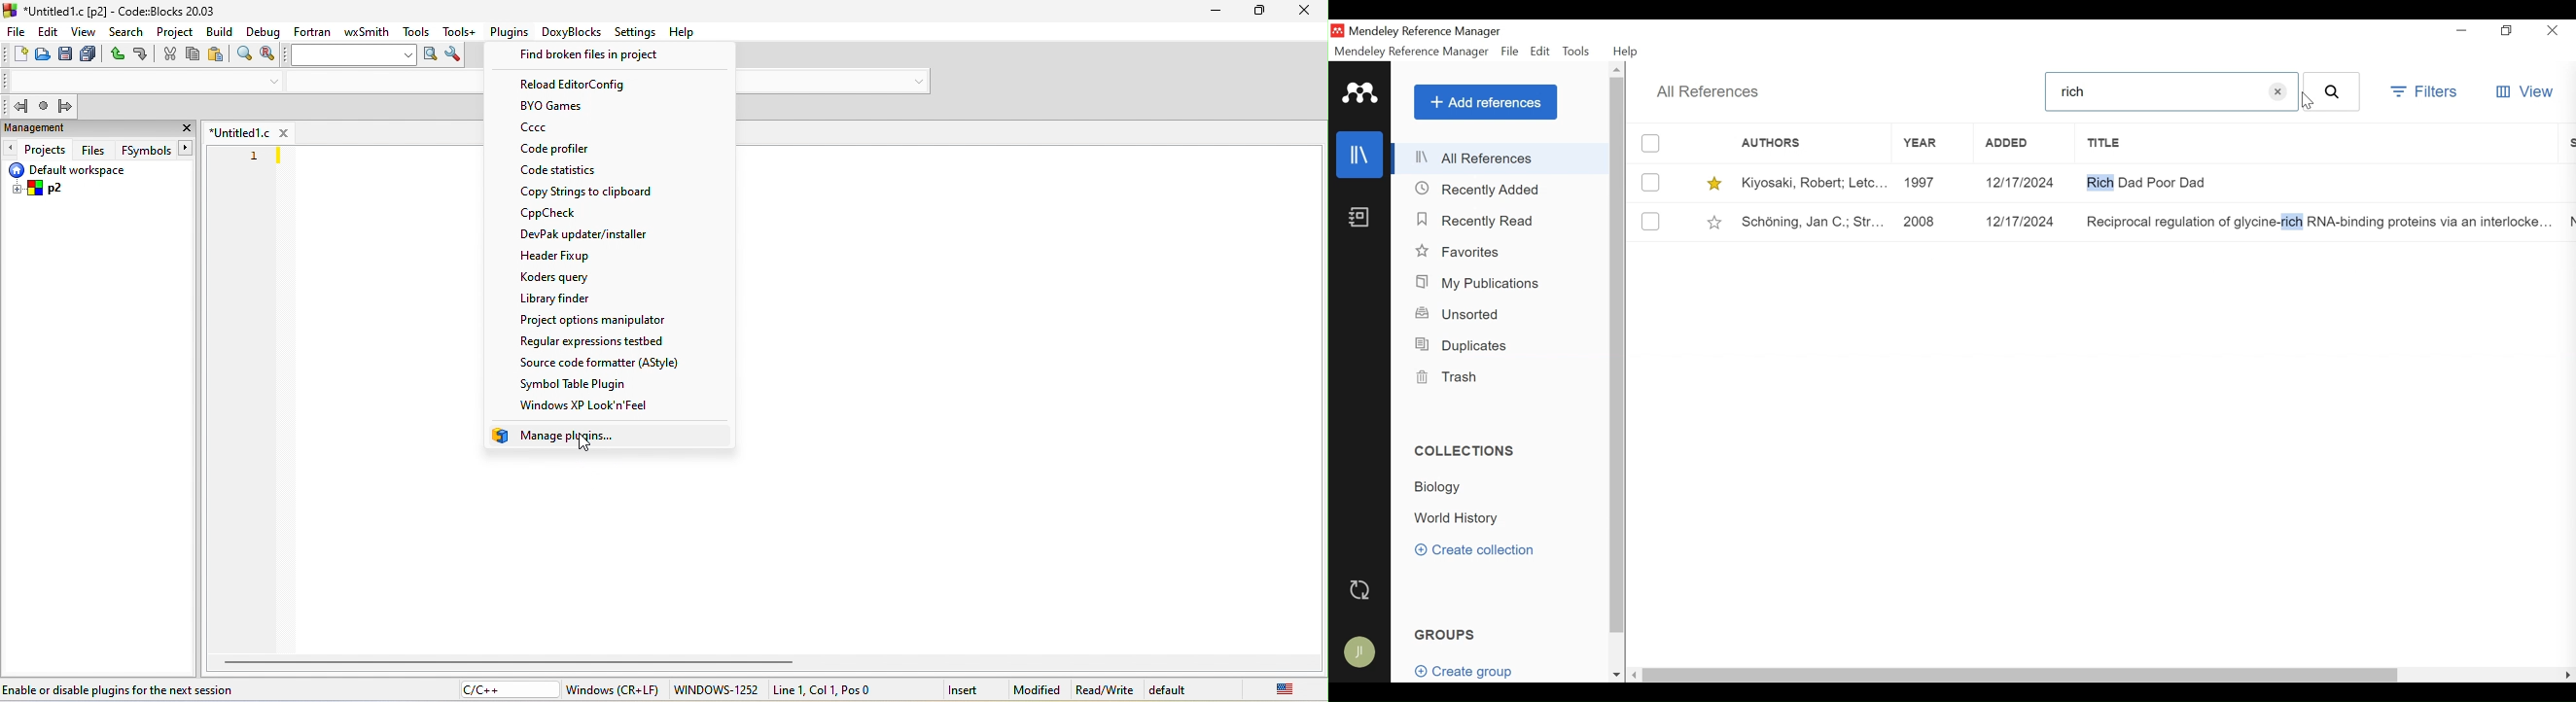  What do you see at coordinates (144, 150) in the screenshot?
I see `fsymbols` at bounding box center [144, 150].